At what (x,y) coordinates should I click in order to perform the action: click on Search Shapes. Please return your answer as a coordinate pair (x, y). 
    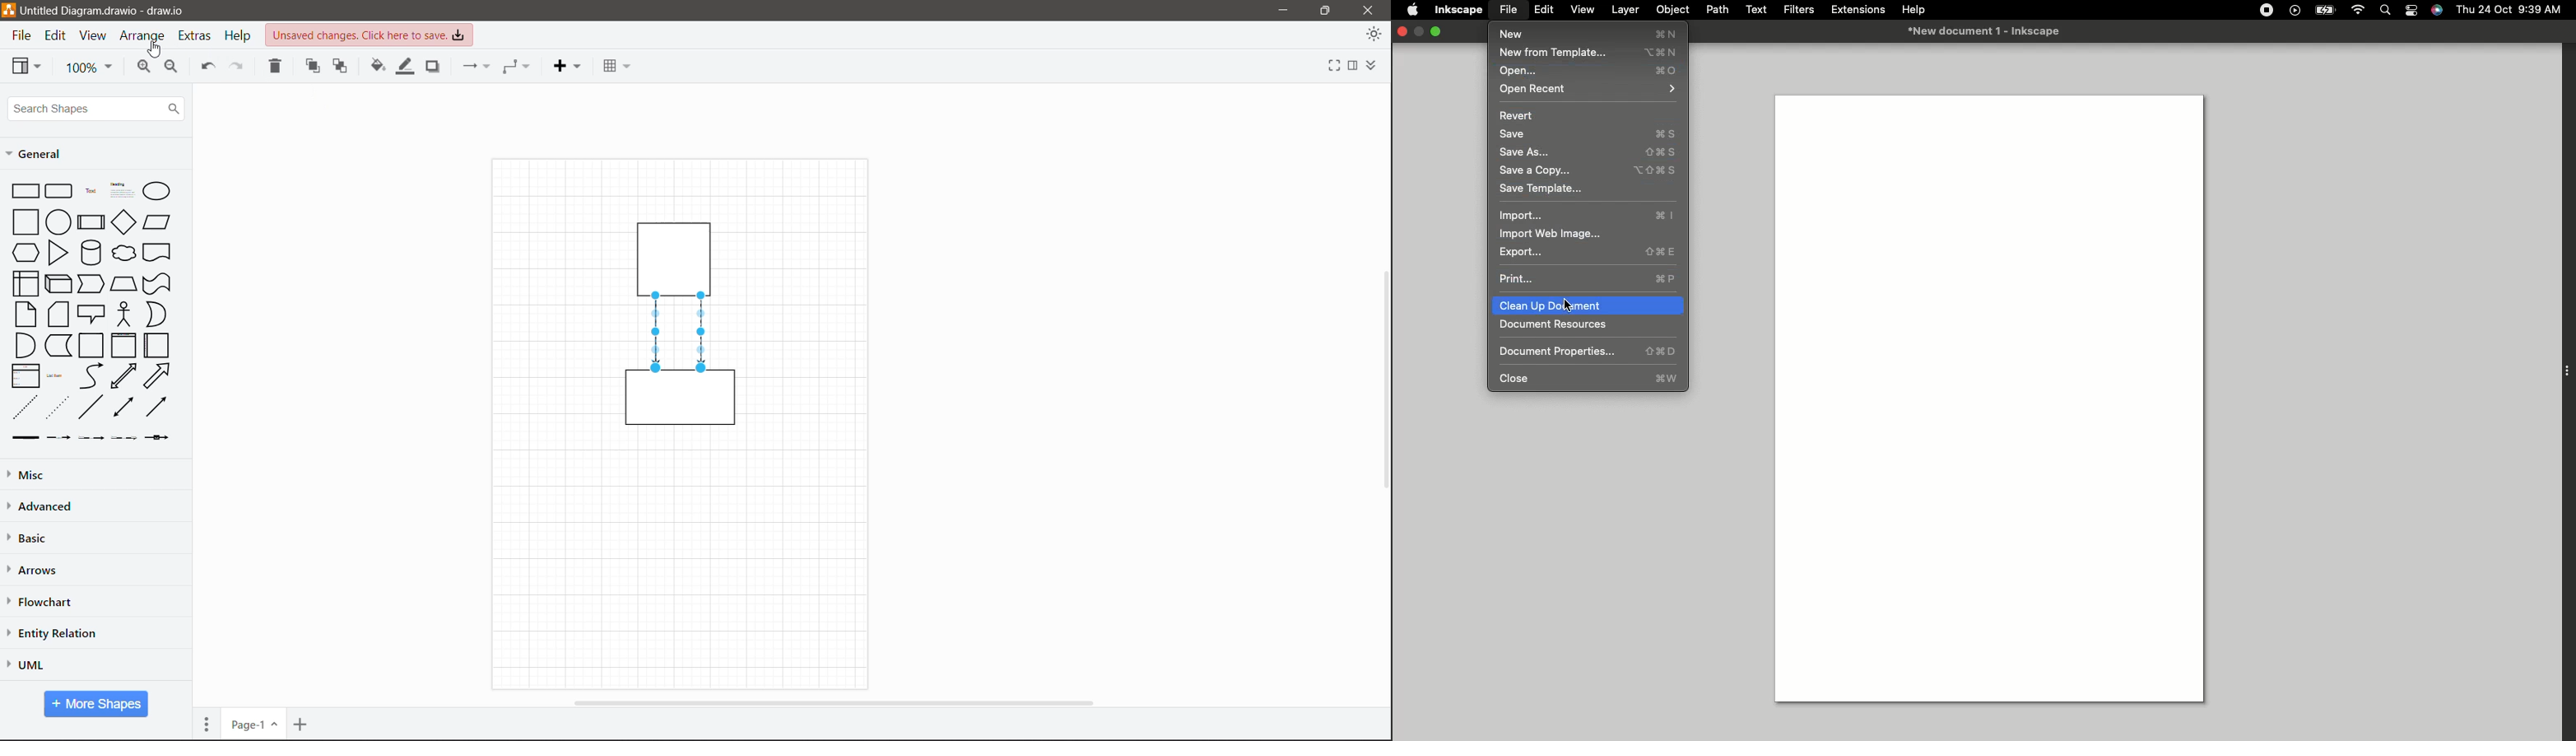
    Looking at the image, I should click on (96, 109).